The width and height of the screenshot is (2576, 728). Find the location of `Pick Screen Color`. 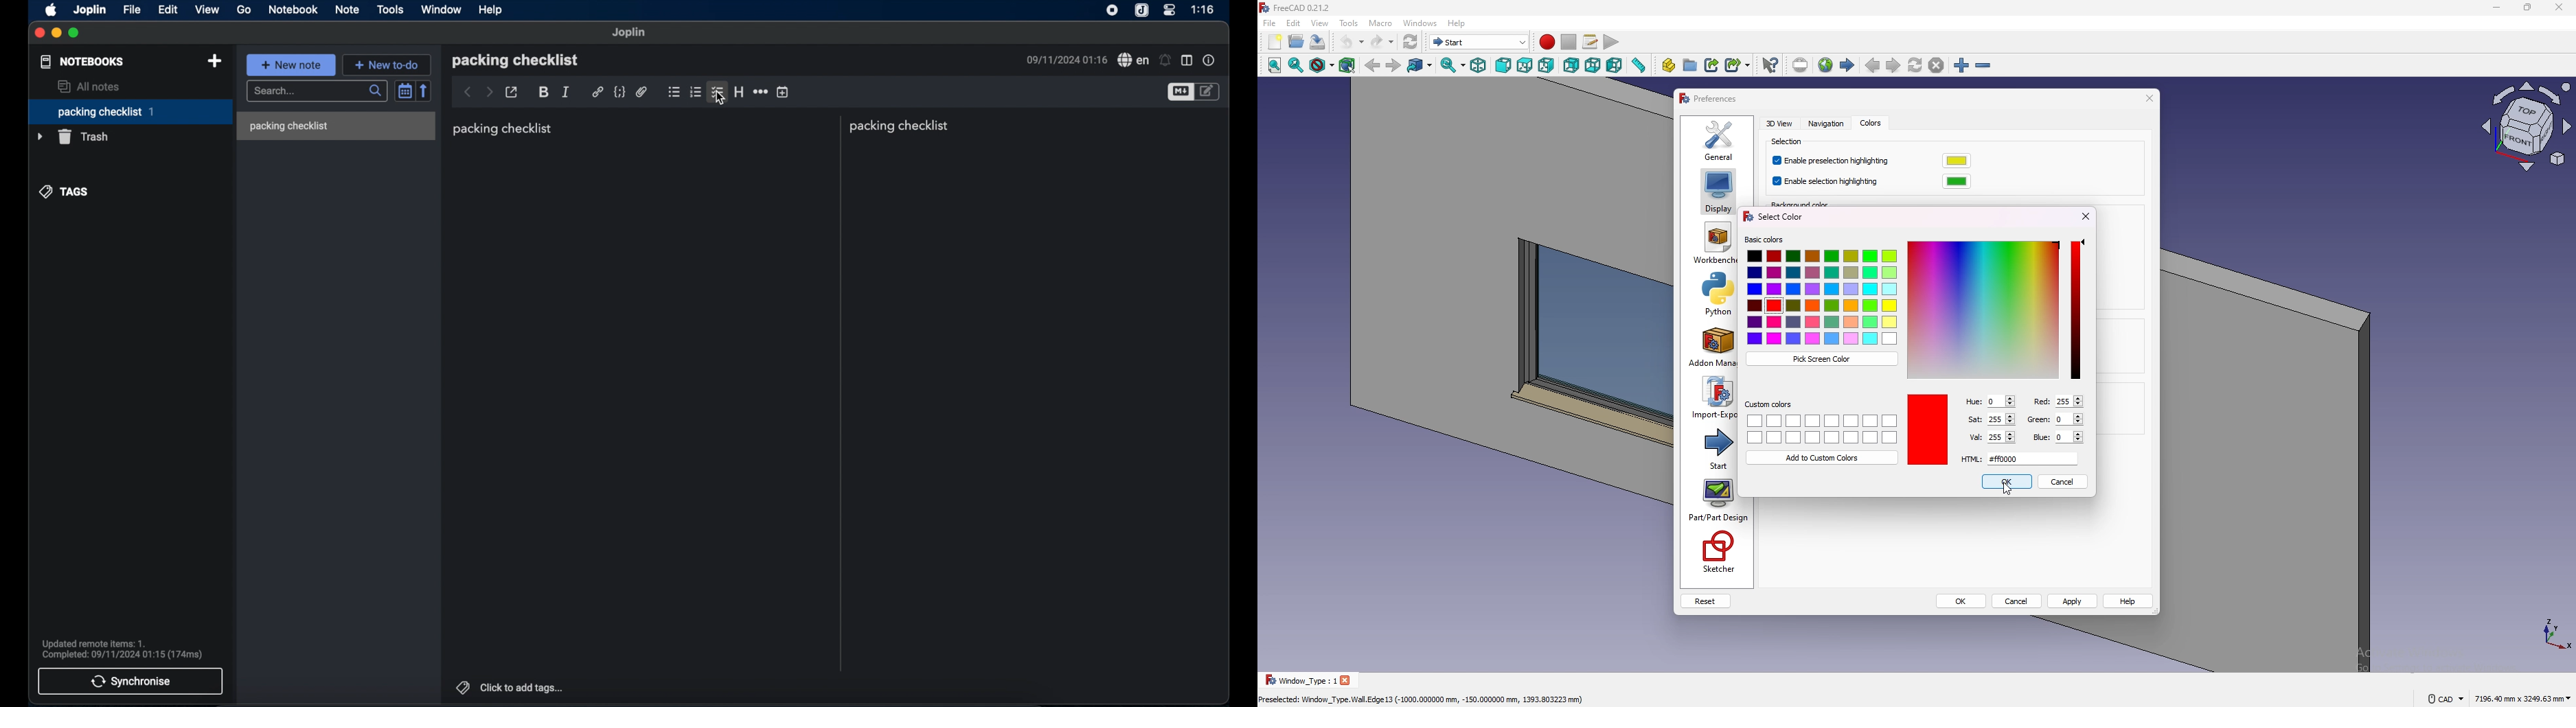

Pick Screen Color is located at coordinates (1822, 359).